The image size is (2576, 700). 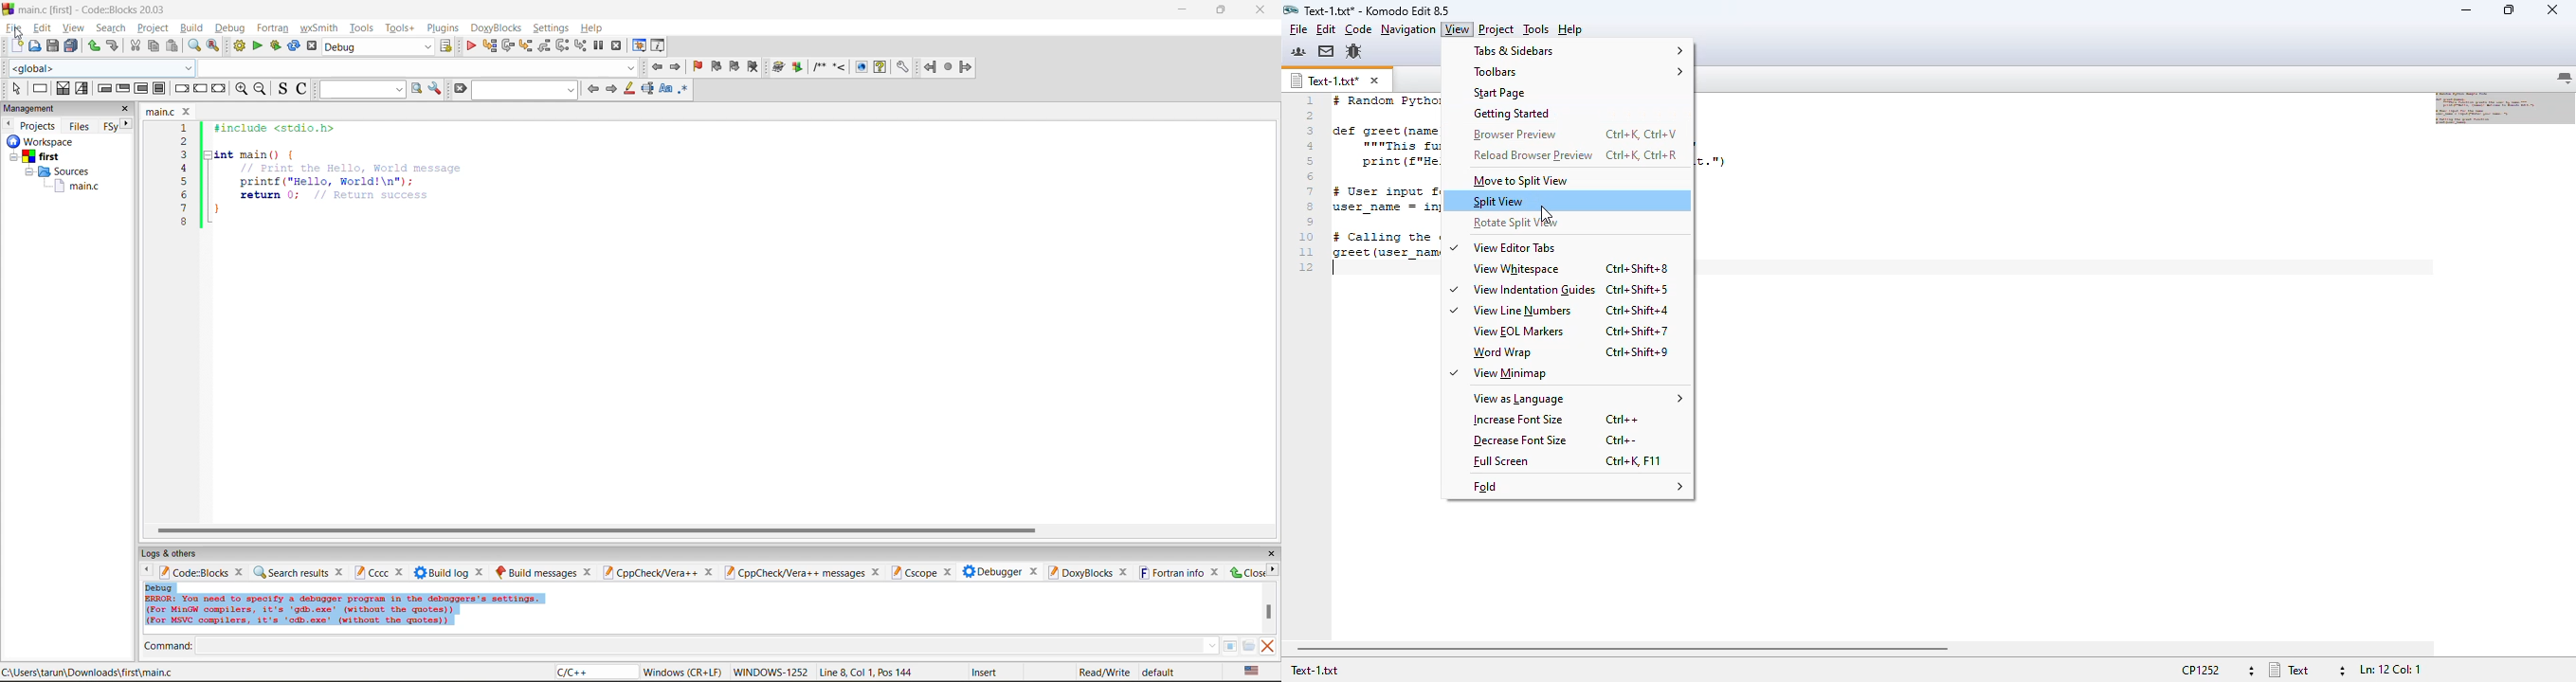 I want to click on view, so click(x=75, y=27).